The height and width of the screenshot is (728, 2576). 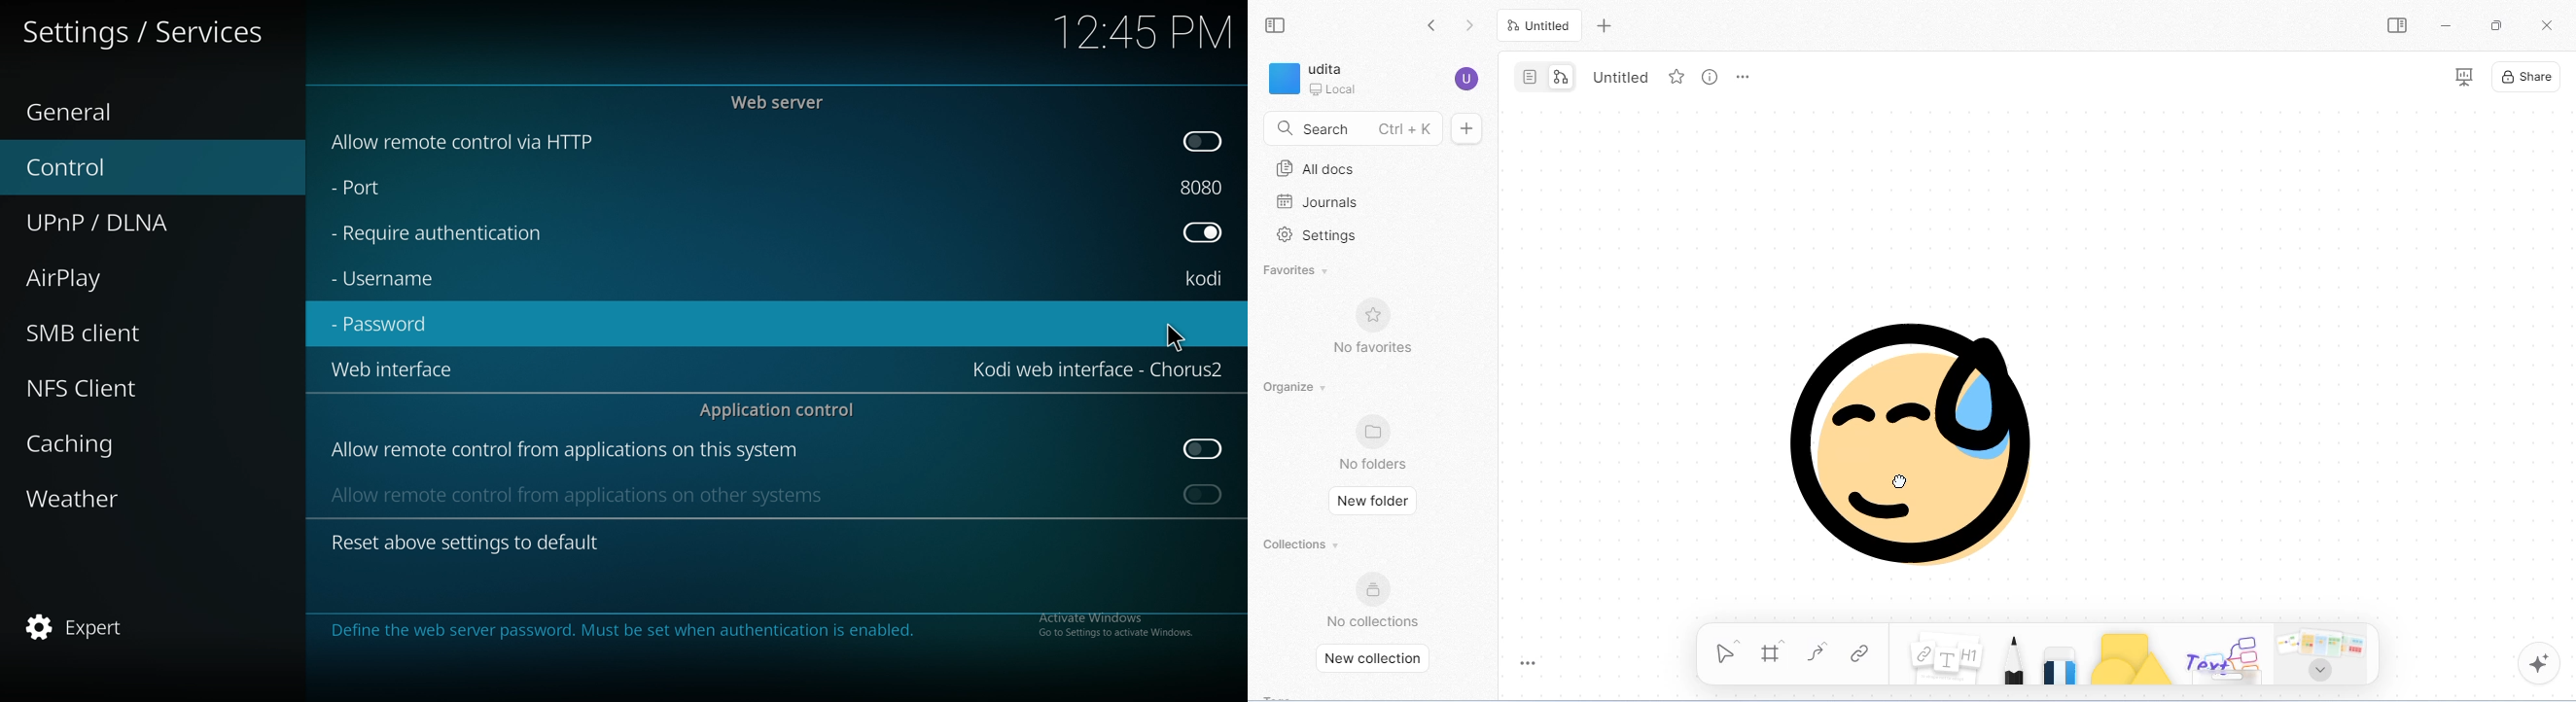 What do you see at coordinates (111, 109) in the screenshot?
I see `general` at bounding box center [111, 109].